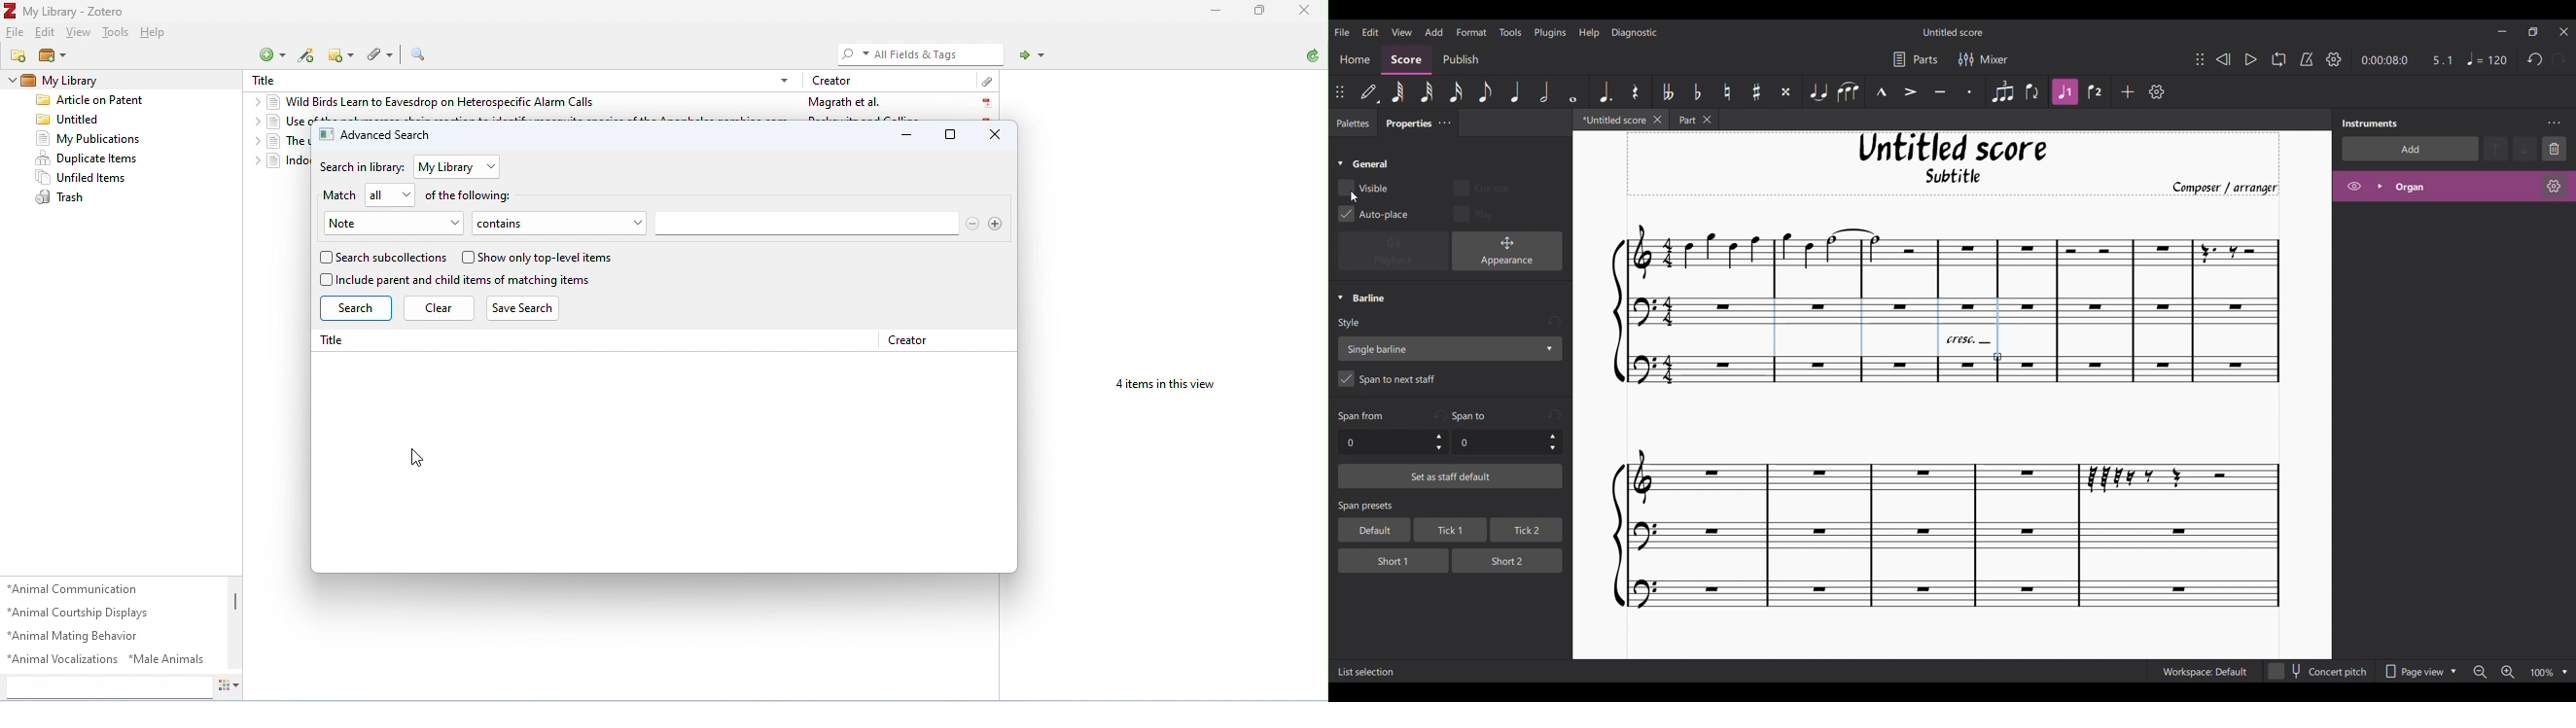  What do you see at coordinates (379, 194) in the screenshot?
I see `all` at bounding box center [379, 194].